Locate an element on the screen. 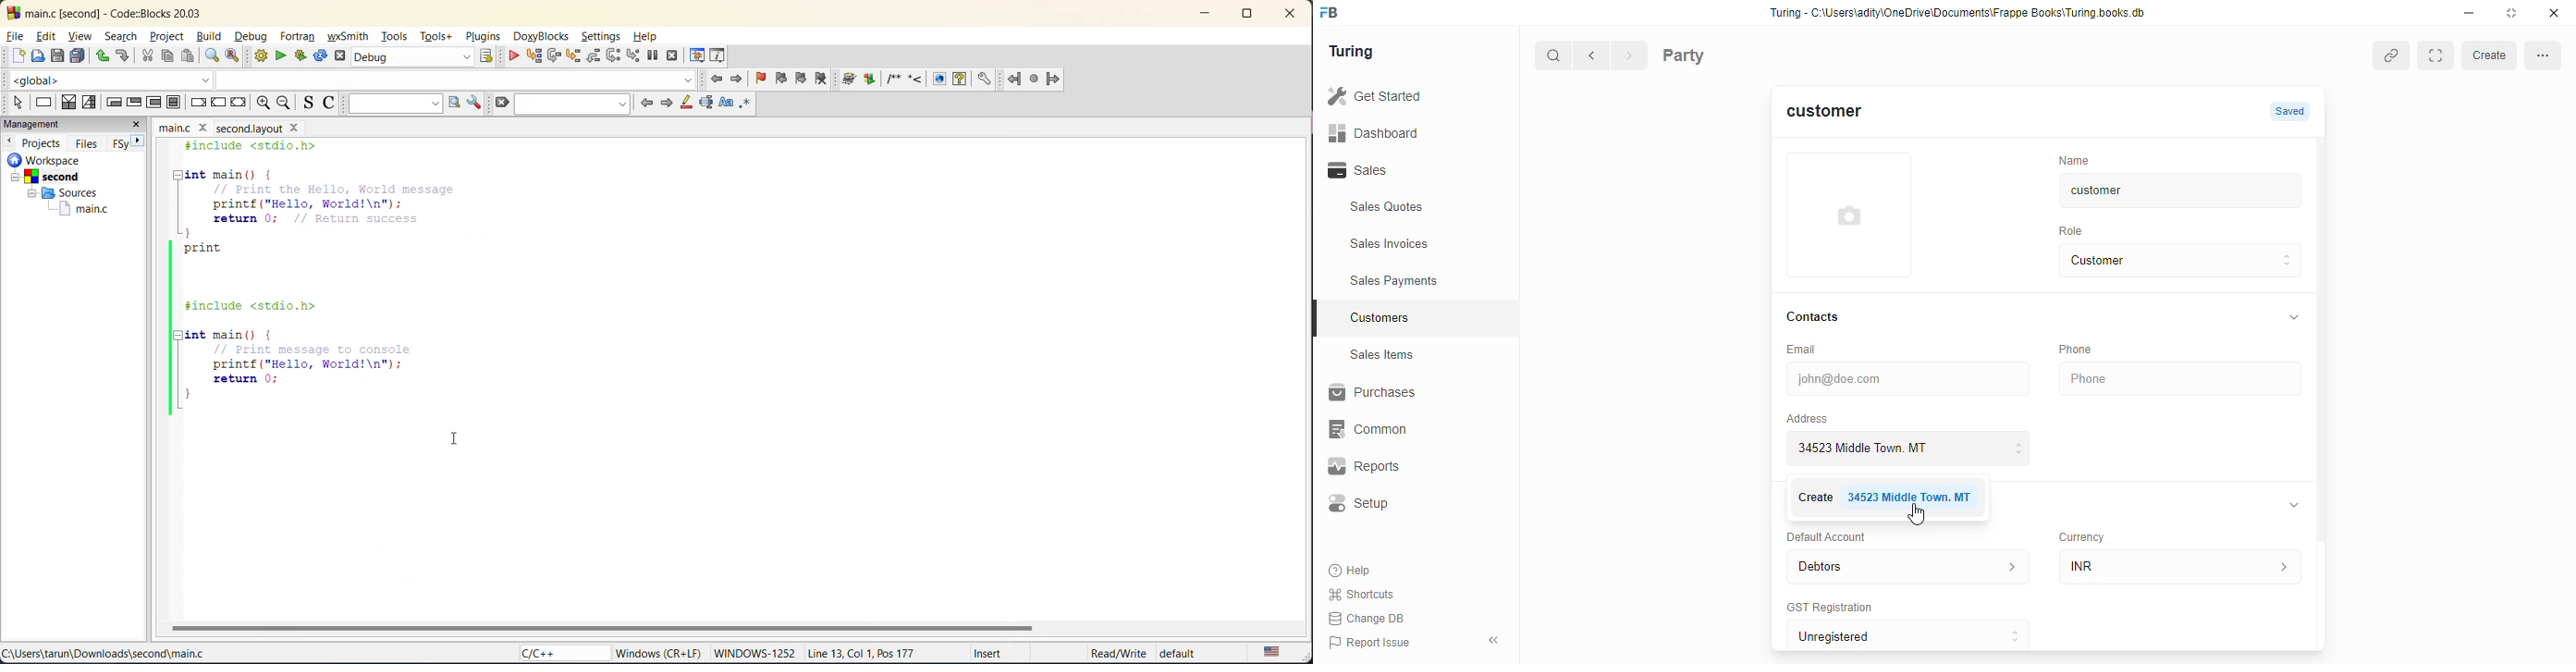 The width and height of the screenshot is (2576, 672). collapse is located at coordinates (2292, 318).